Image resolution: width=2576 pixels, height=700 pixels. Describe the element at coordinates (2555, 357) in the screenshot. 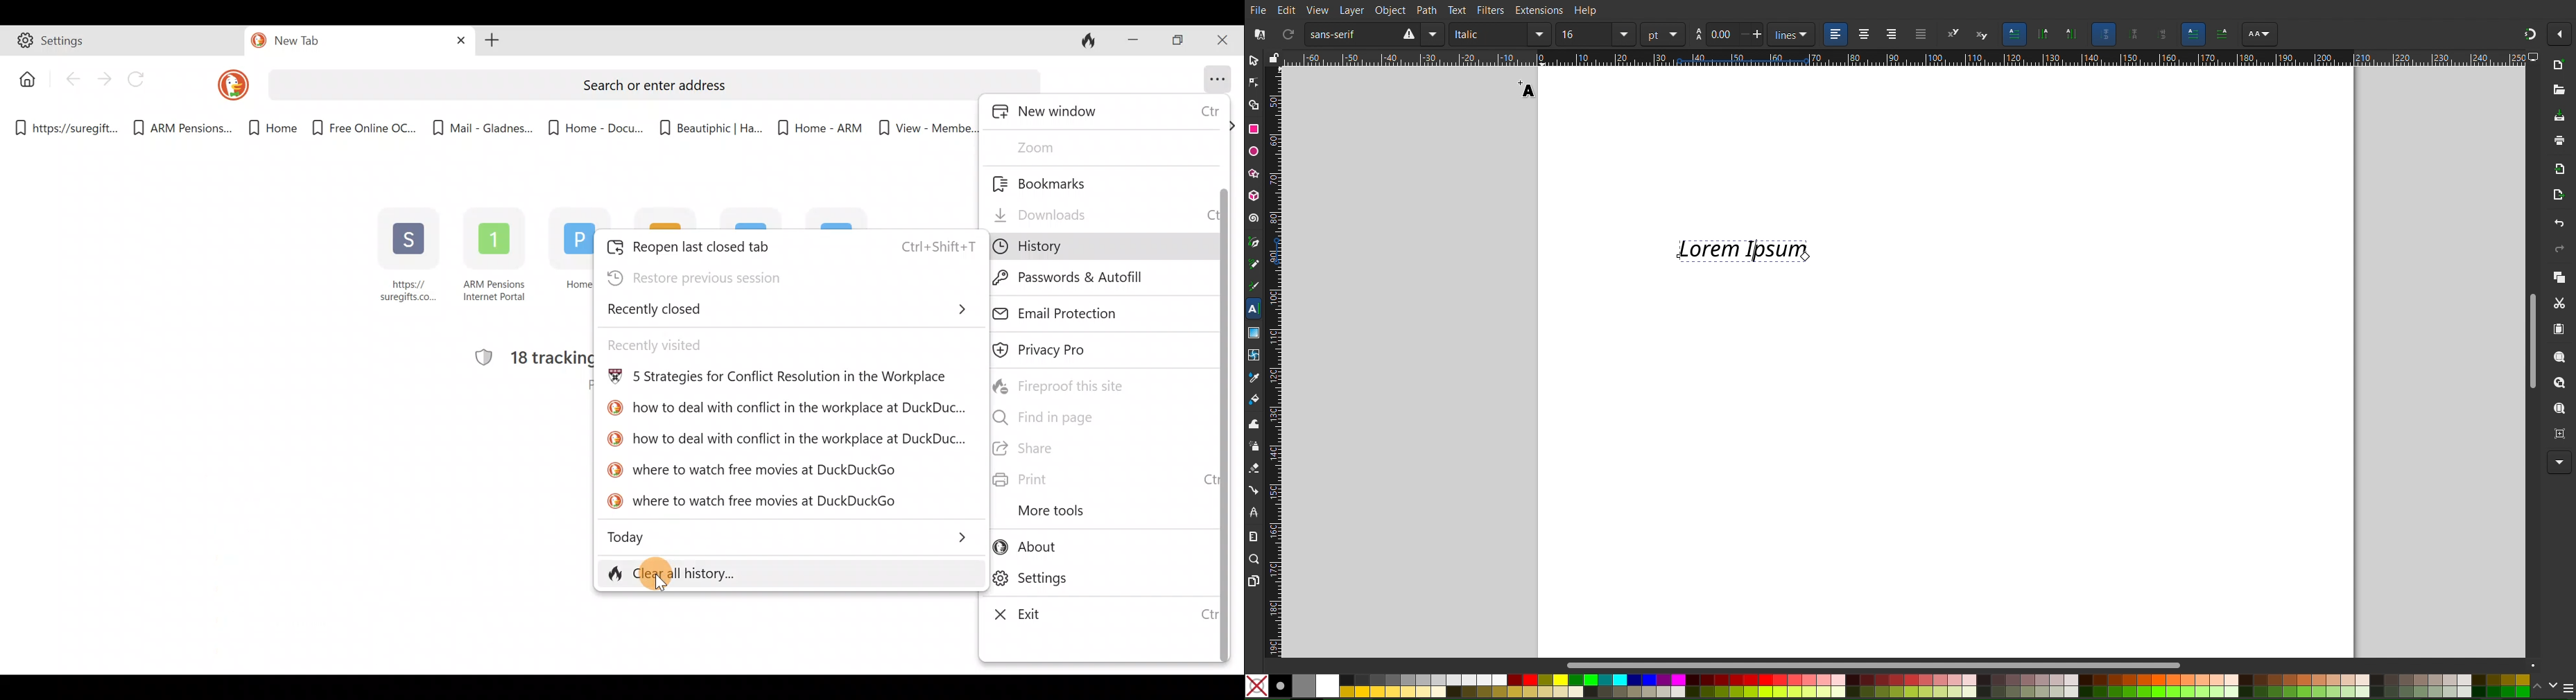

I see `Zoom Selection` at that location.